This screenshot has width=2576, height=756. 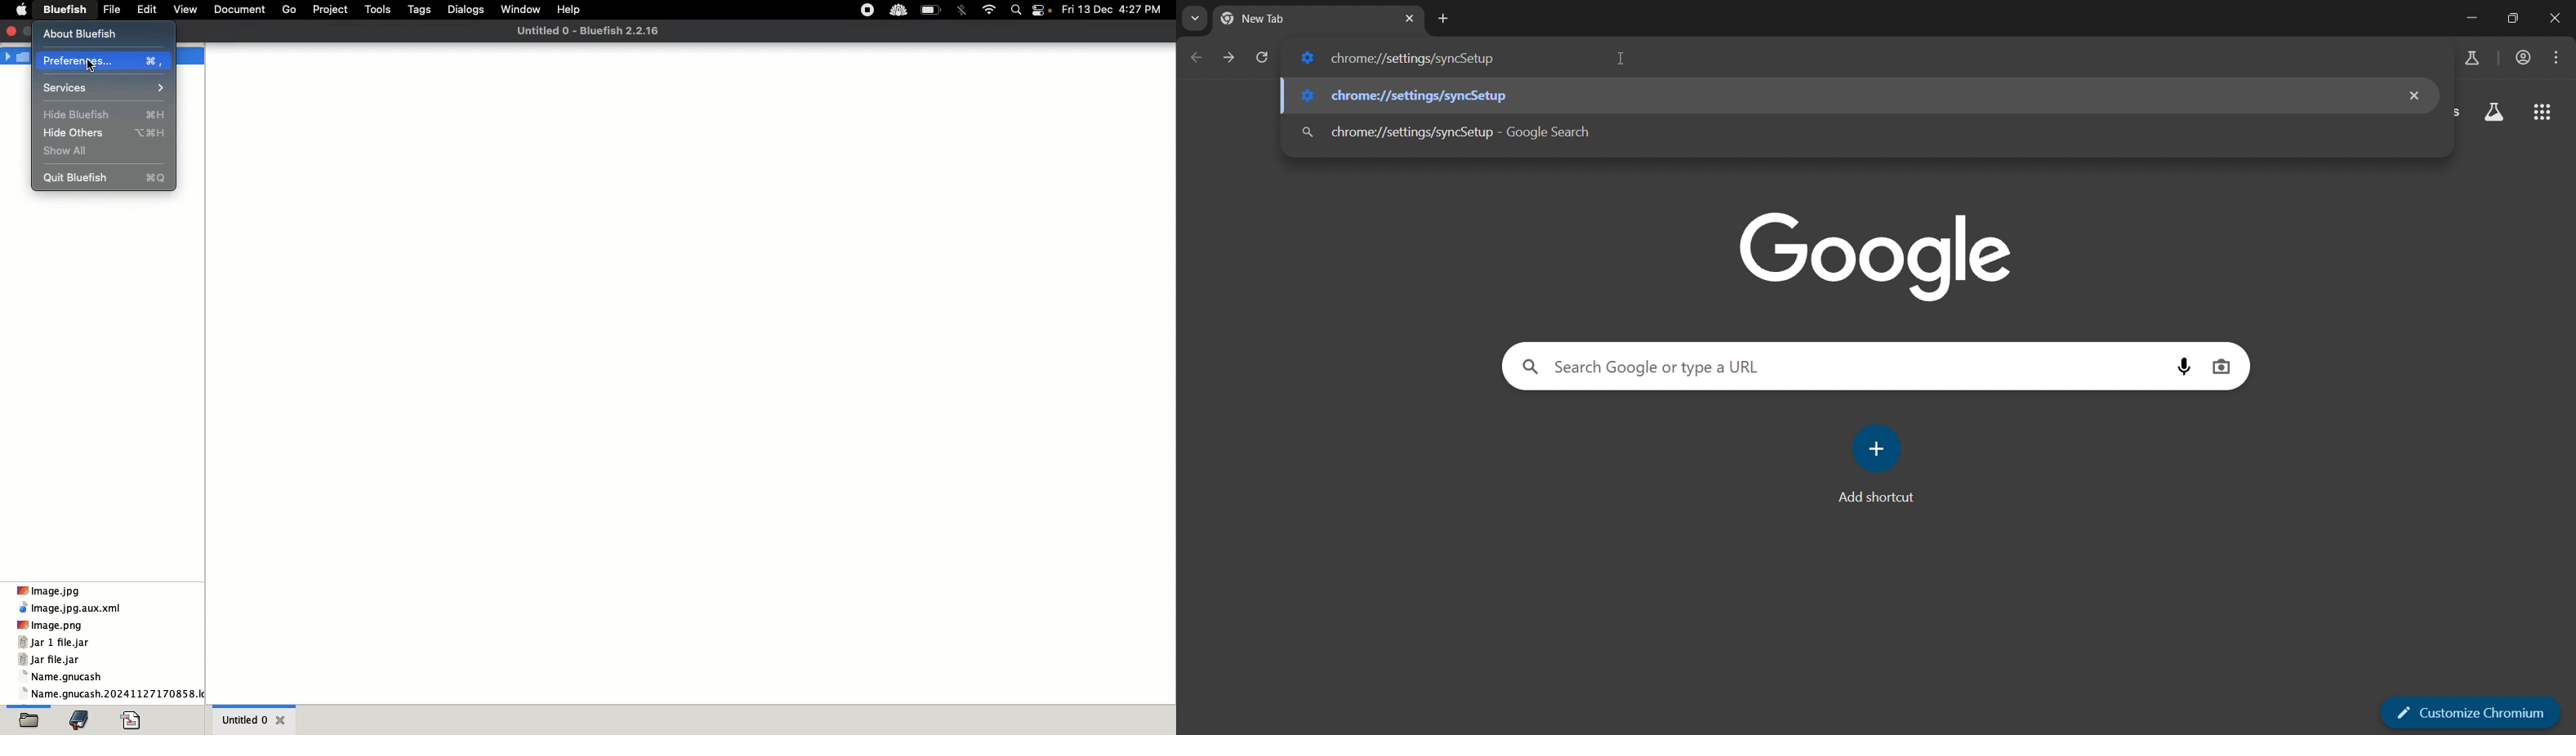 I want to click on XML, so click(x=71, y=608).